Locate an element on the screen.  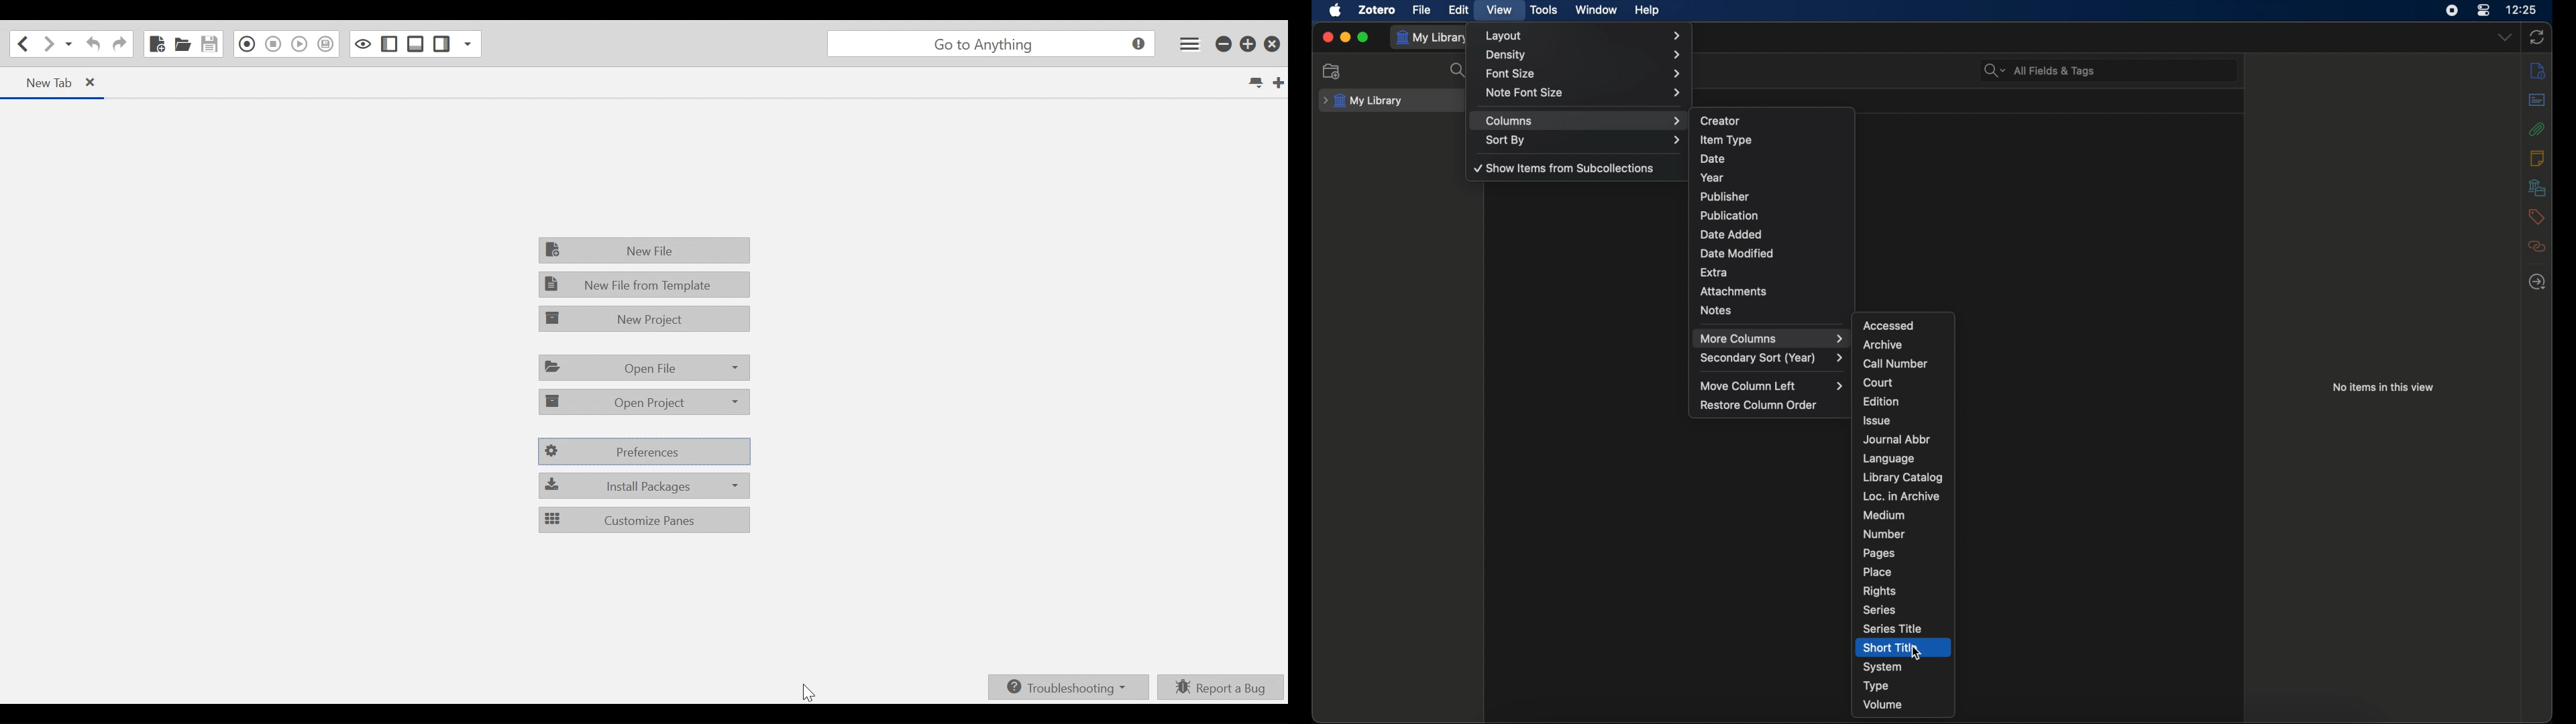
date modified is located at coordinates (1737, 253).